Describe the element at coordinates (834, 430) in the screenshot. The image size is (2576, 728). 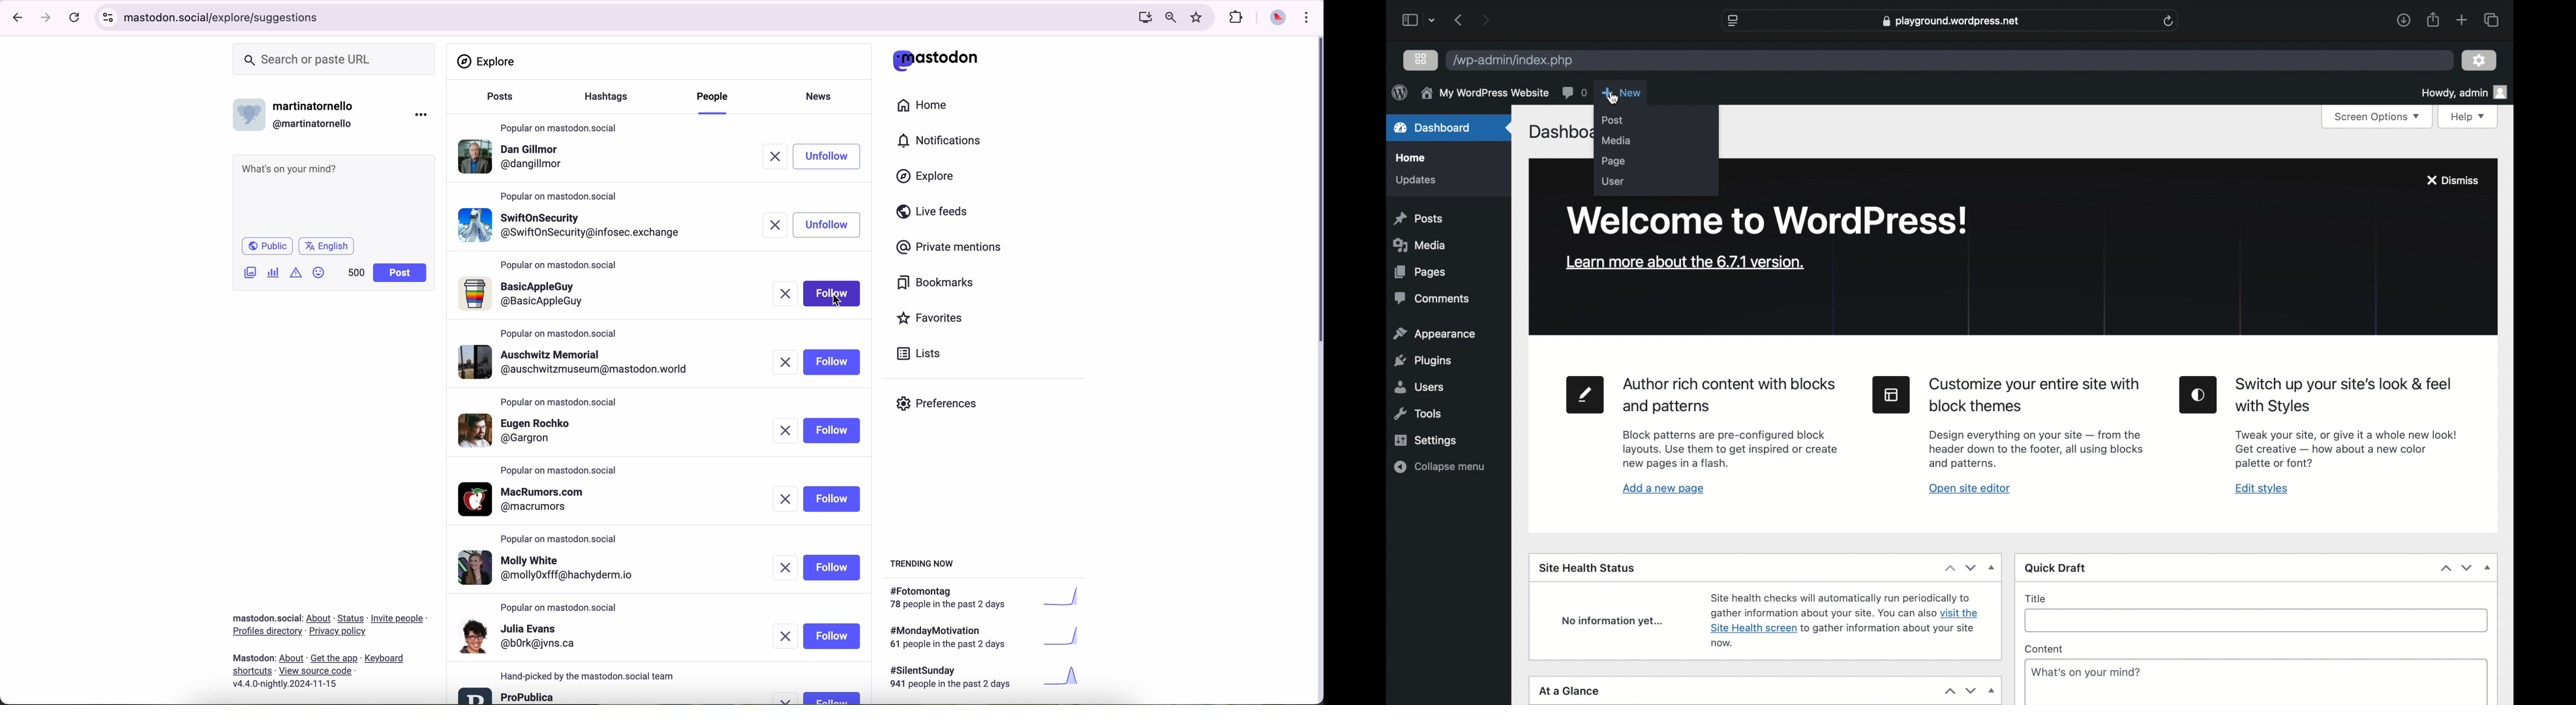
I see `follow button` at that location.